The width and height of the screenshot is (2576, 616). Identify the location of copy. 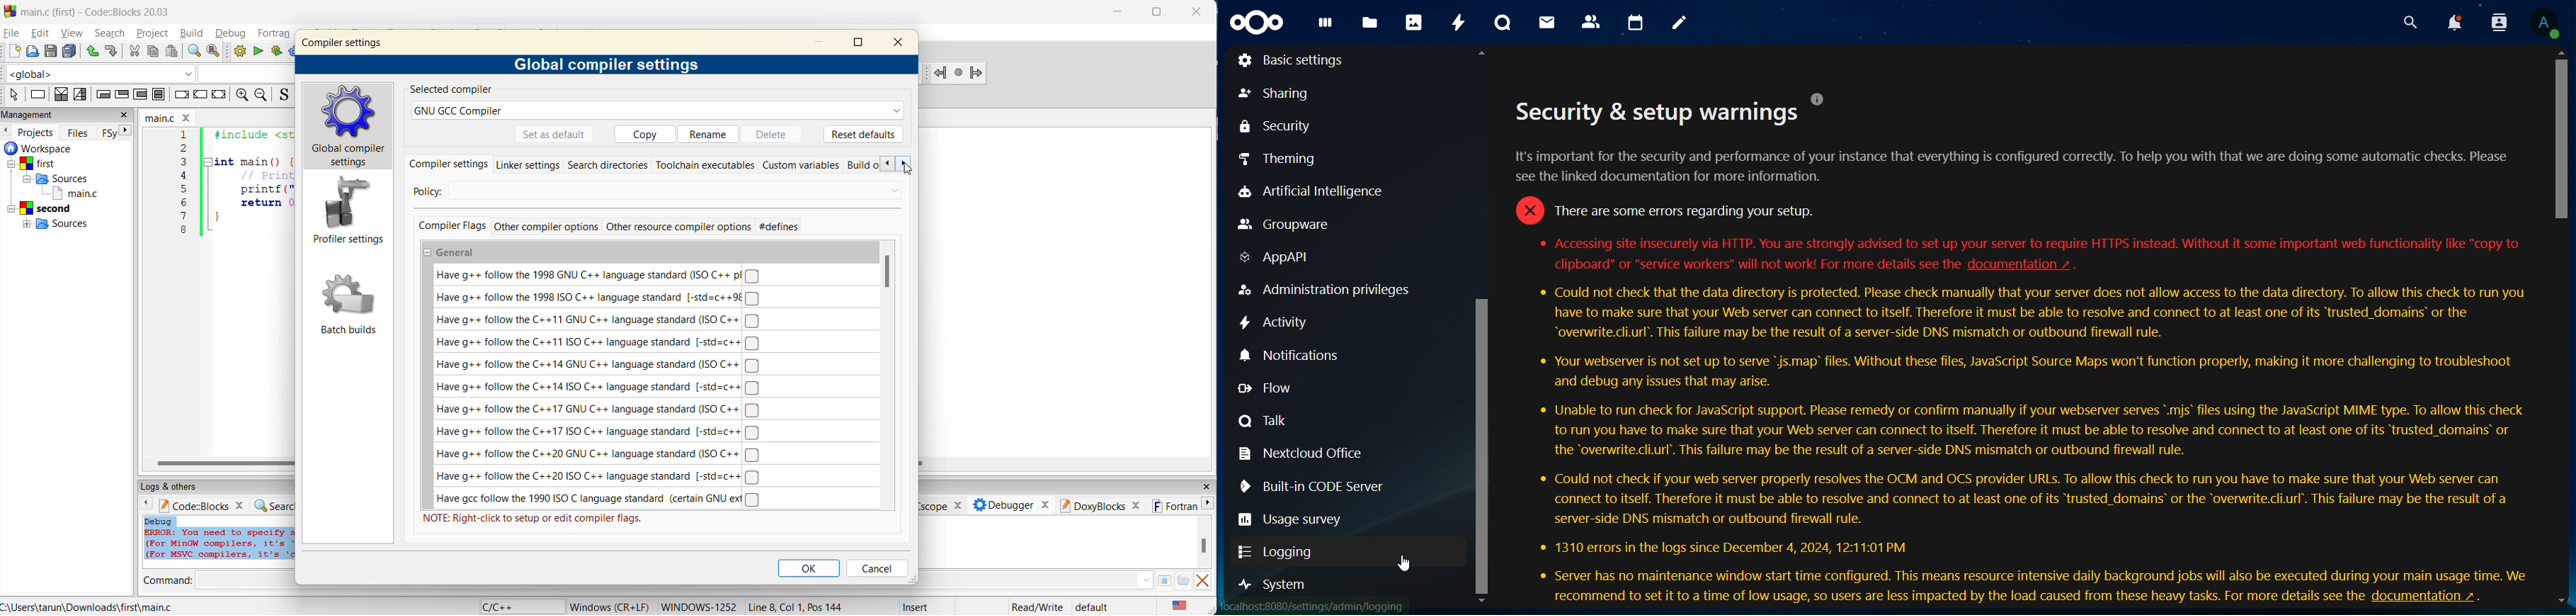
(154, 52).